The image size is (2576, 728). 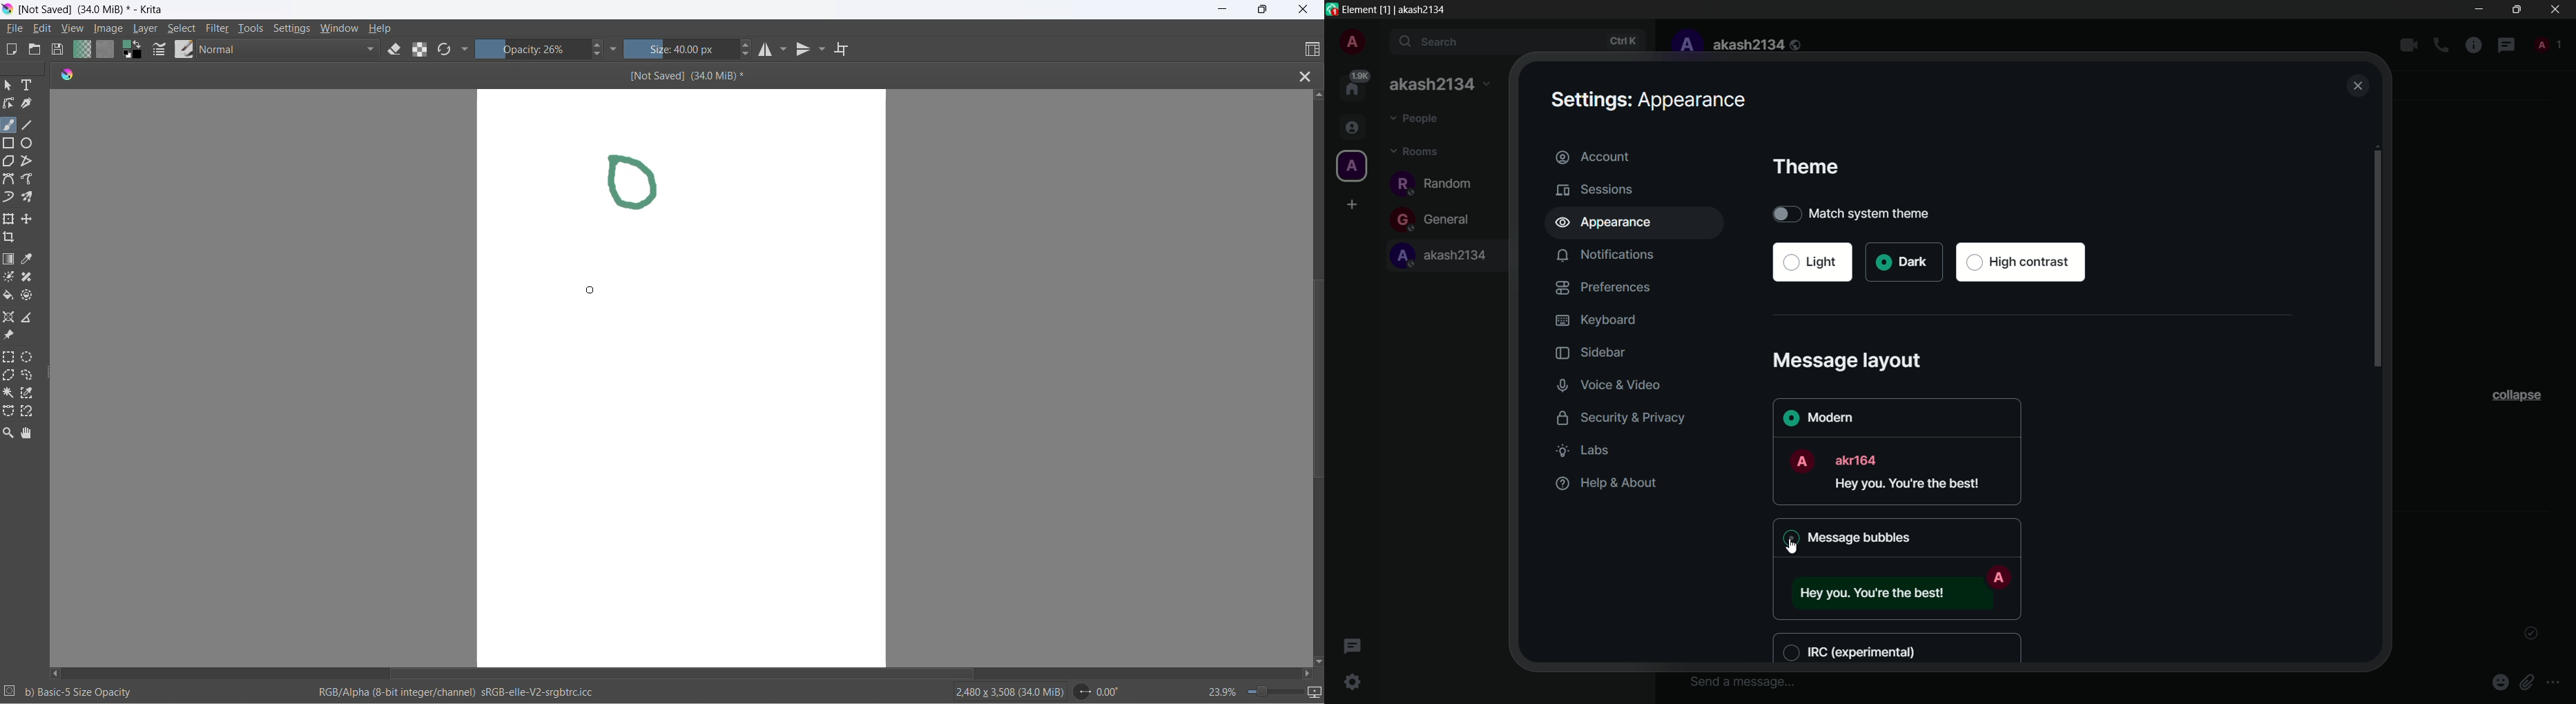 What do you see at coordinates (1587, 450) in the screenshot?
I see `labs` at bounding box center [1587, 450].